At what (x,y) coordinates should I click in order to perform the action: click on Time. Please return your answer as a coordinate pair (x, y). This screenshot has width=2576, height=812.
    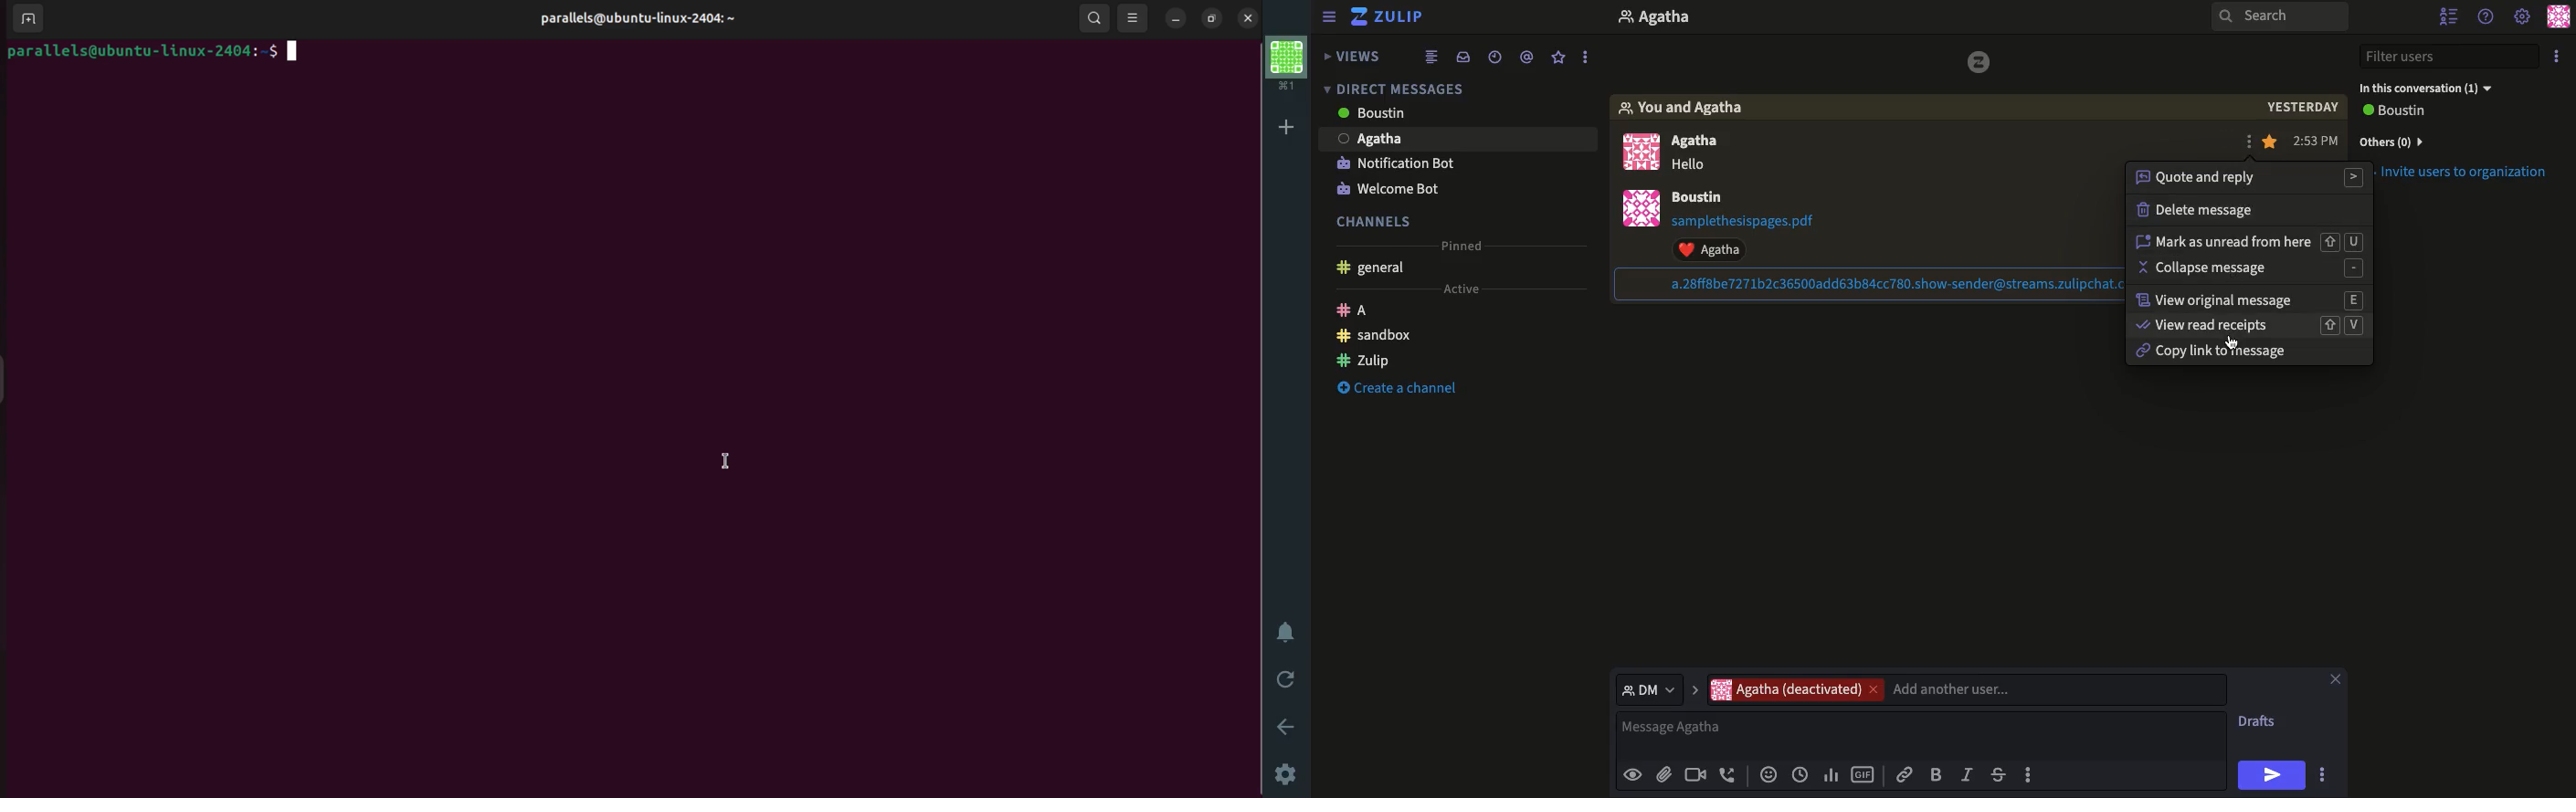
    Looking at the image, I should click on (1494, 55).